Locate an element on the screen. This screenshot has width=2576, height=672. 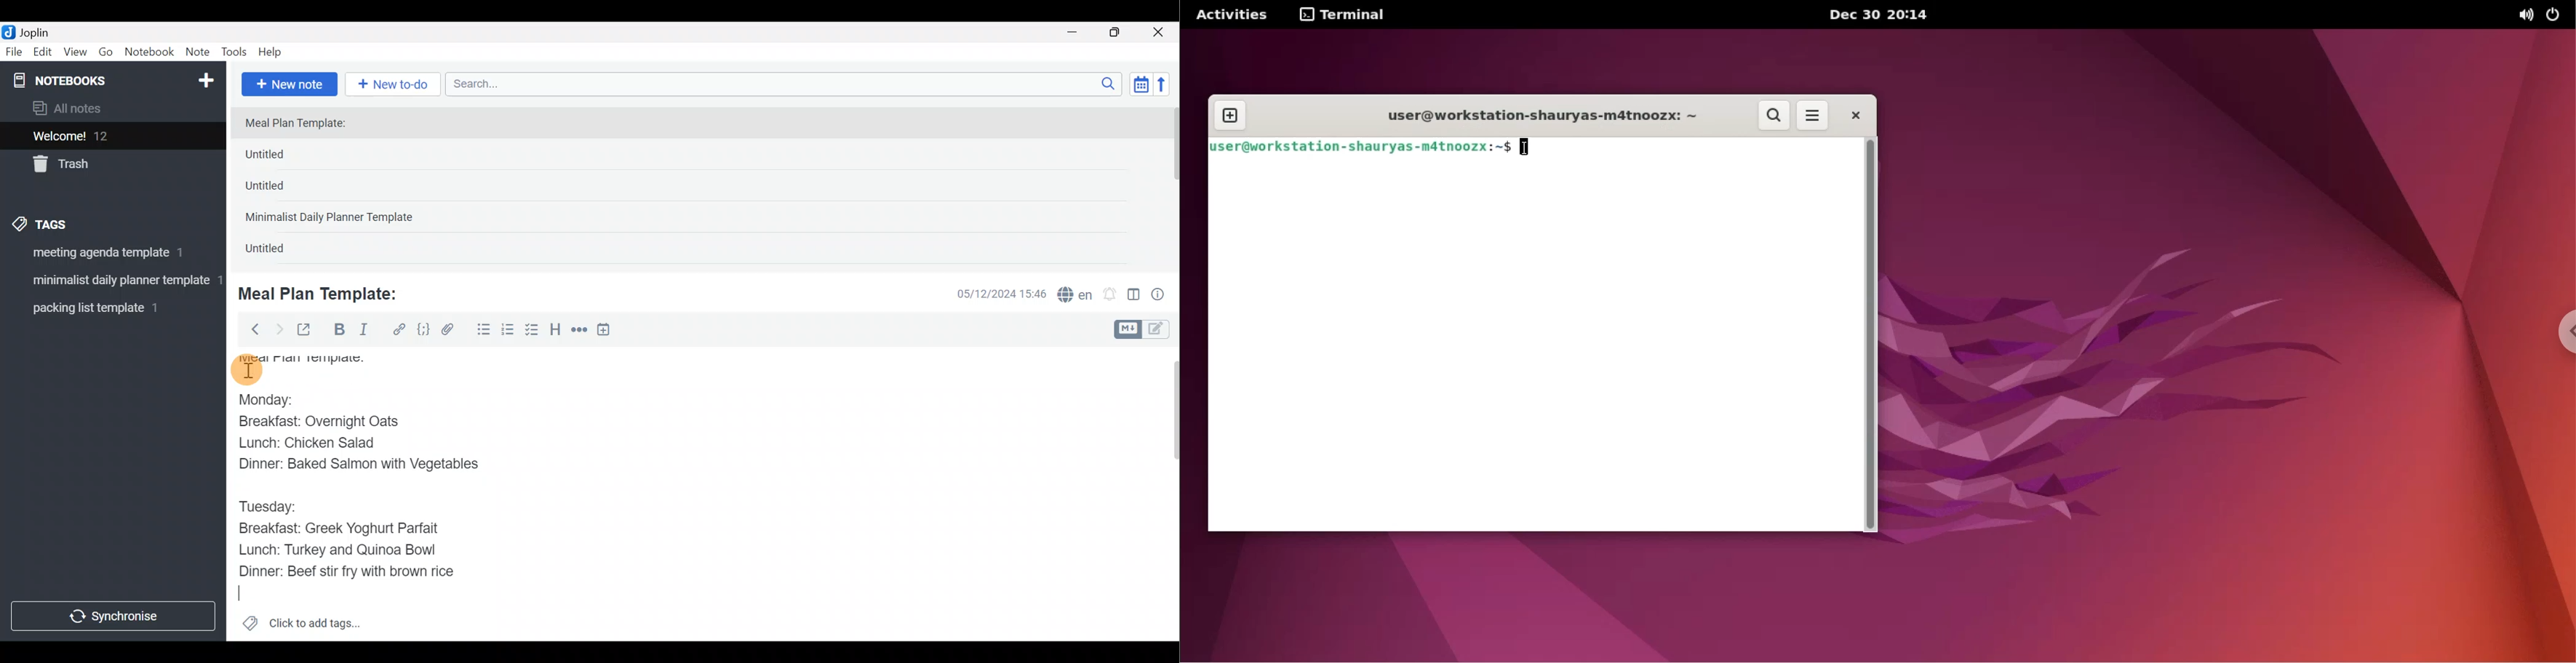
File is located at coordinates (15, 52).